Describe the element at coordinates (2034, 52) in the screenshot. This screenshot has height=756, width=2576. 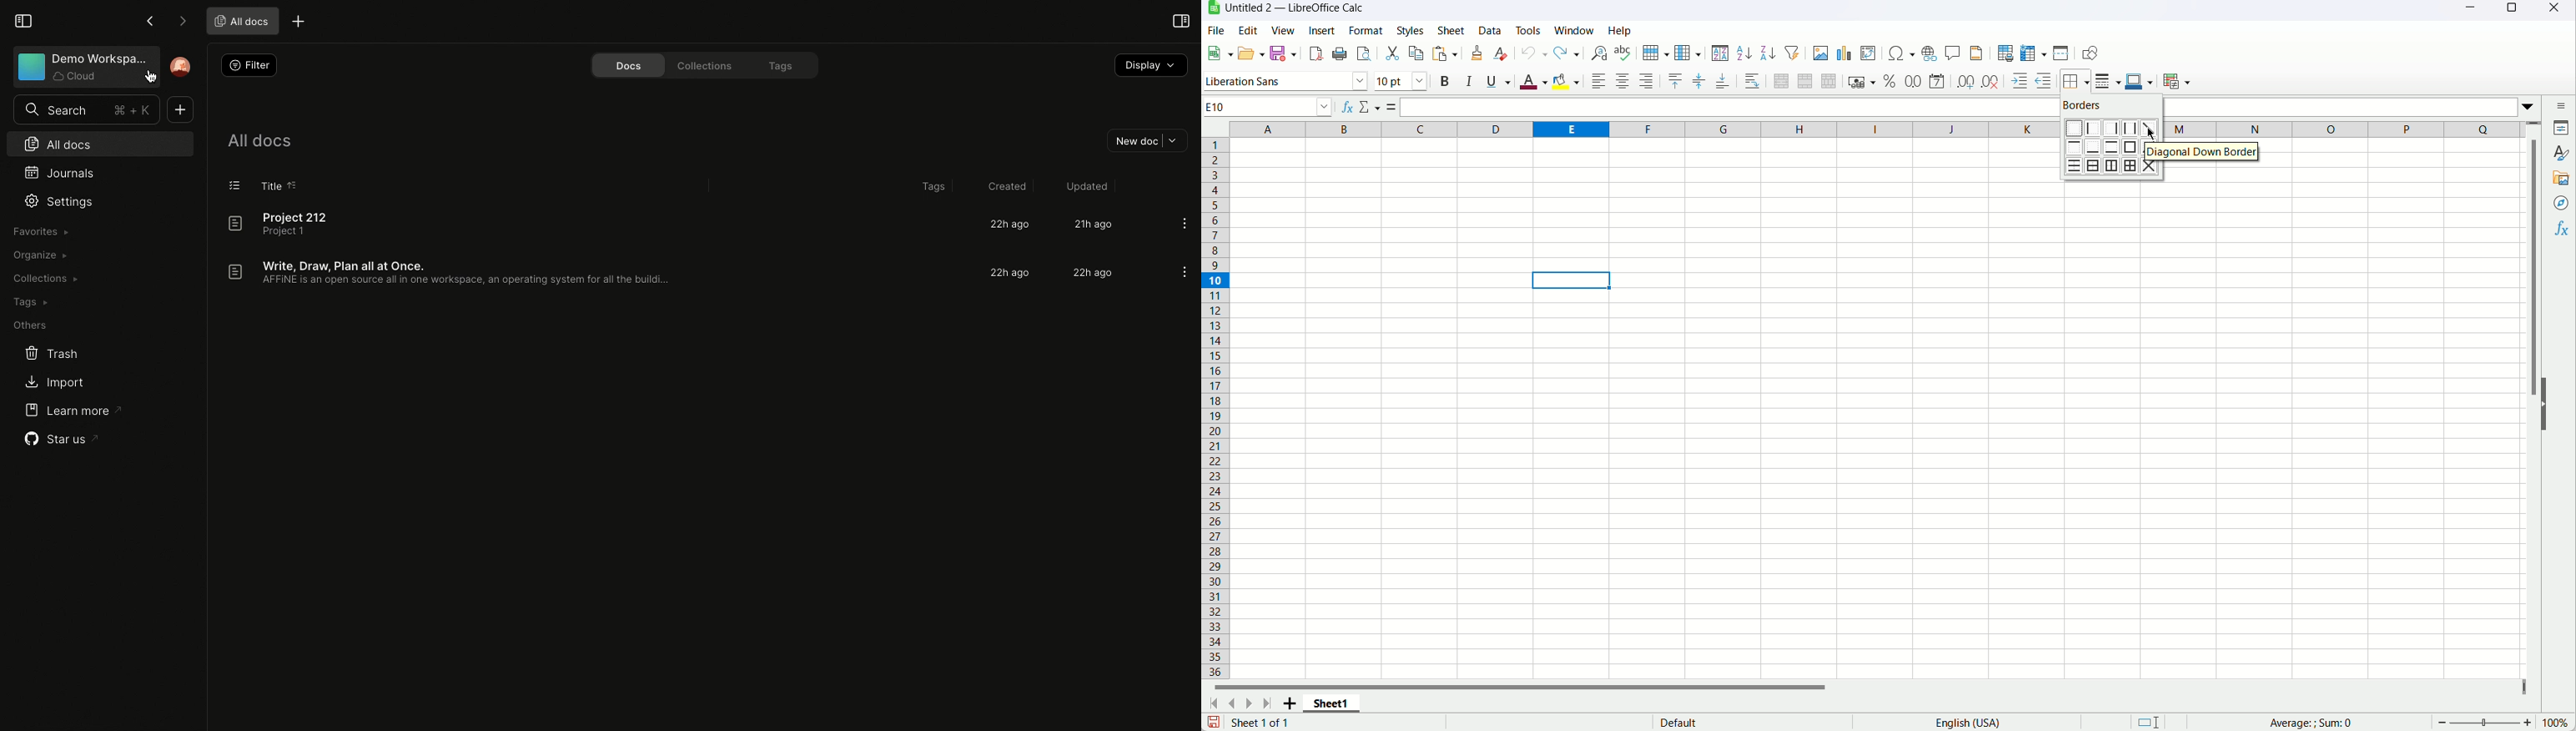
I see `Freeze rows and columns` at that location.